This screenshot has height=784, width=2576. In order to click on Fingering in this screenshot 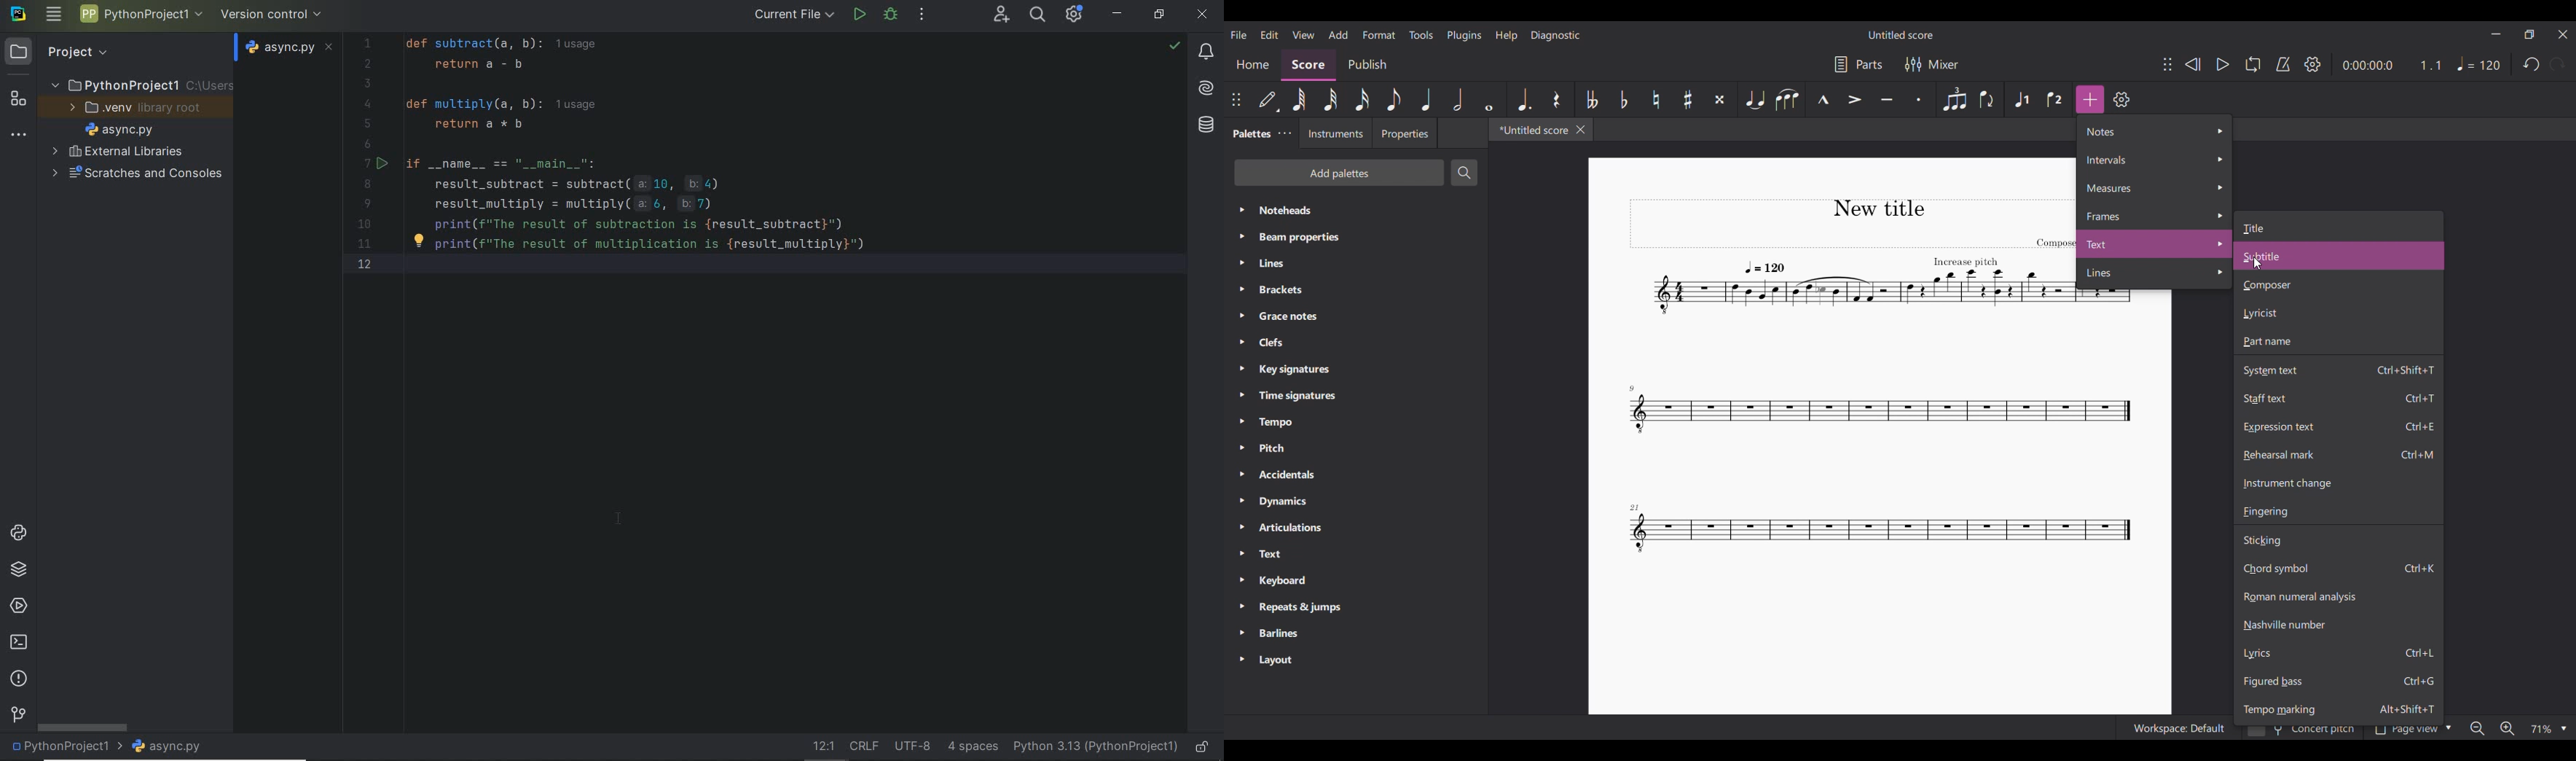, I will do `click(2339, 512)`.